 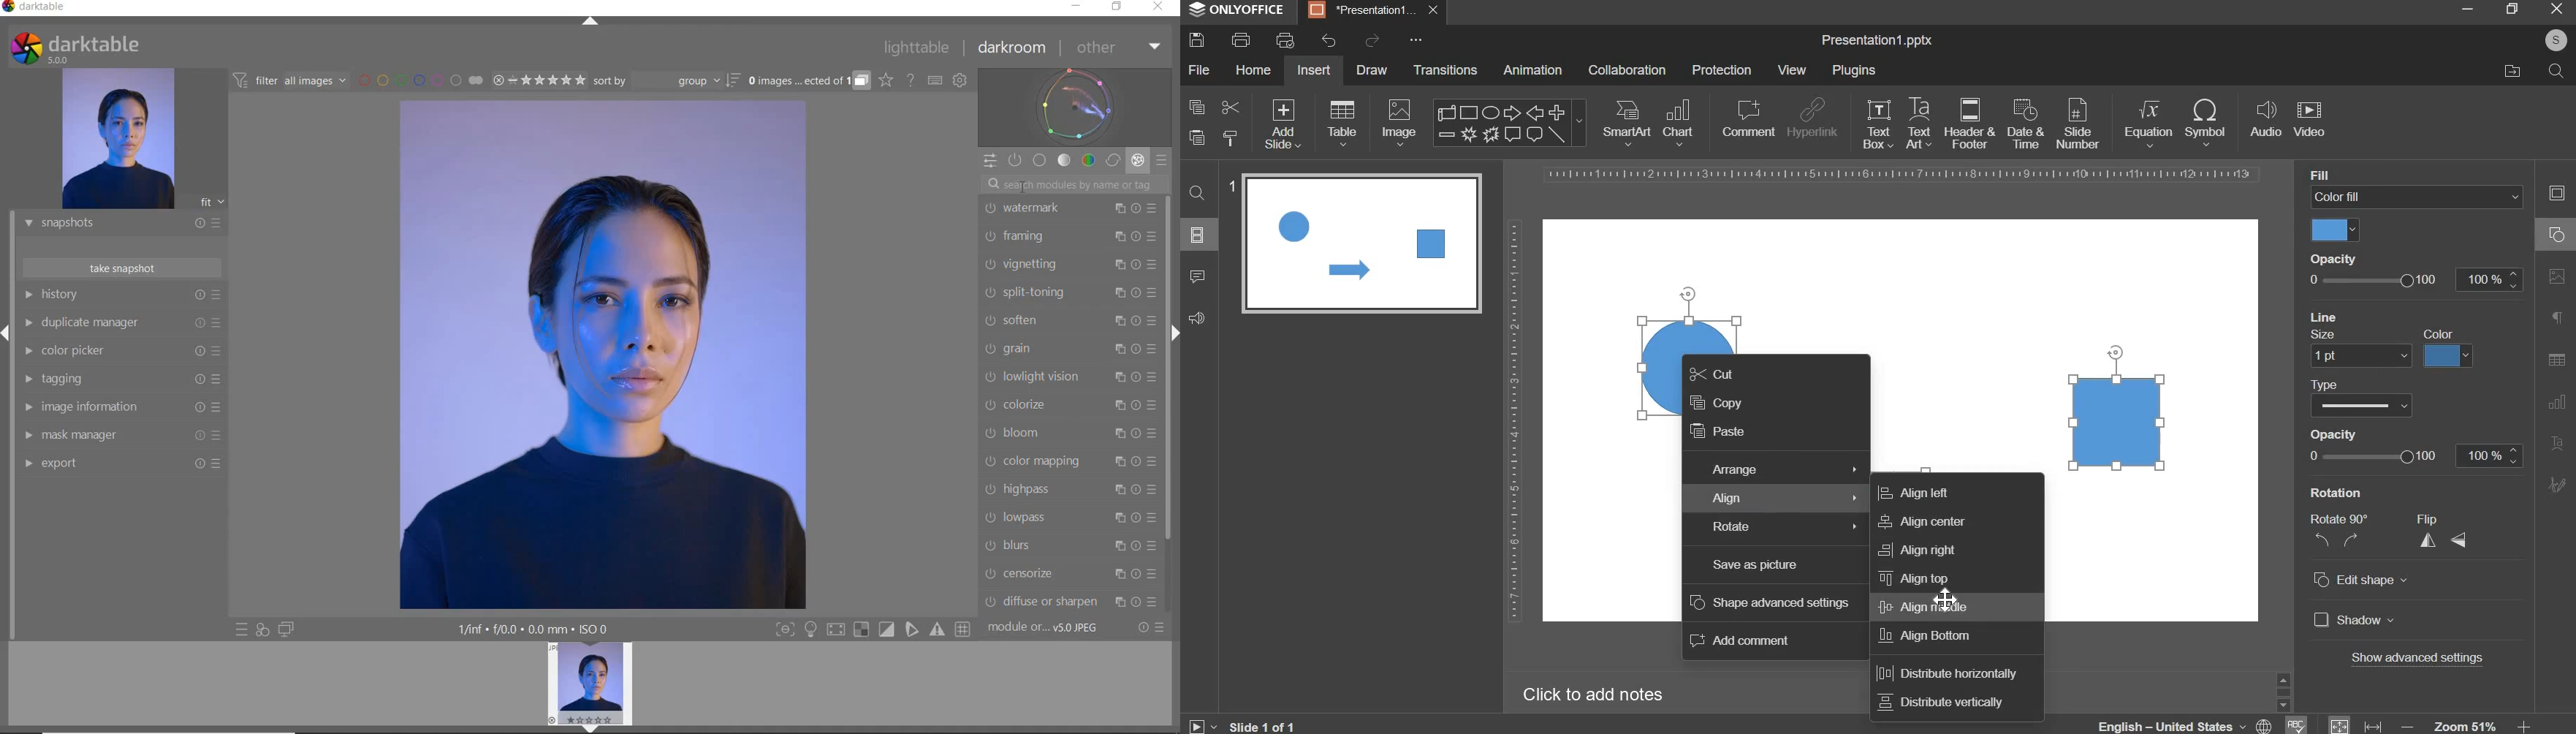 What do you see at coordinates (2361, 405) in the screenshot?
I see `line type` at bounding box center [2361, 405].